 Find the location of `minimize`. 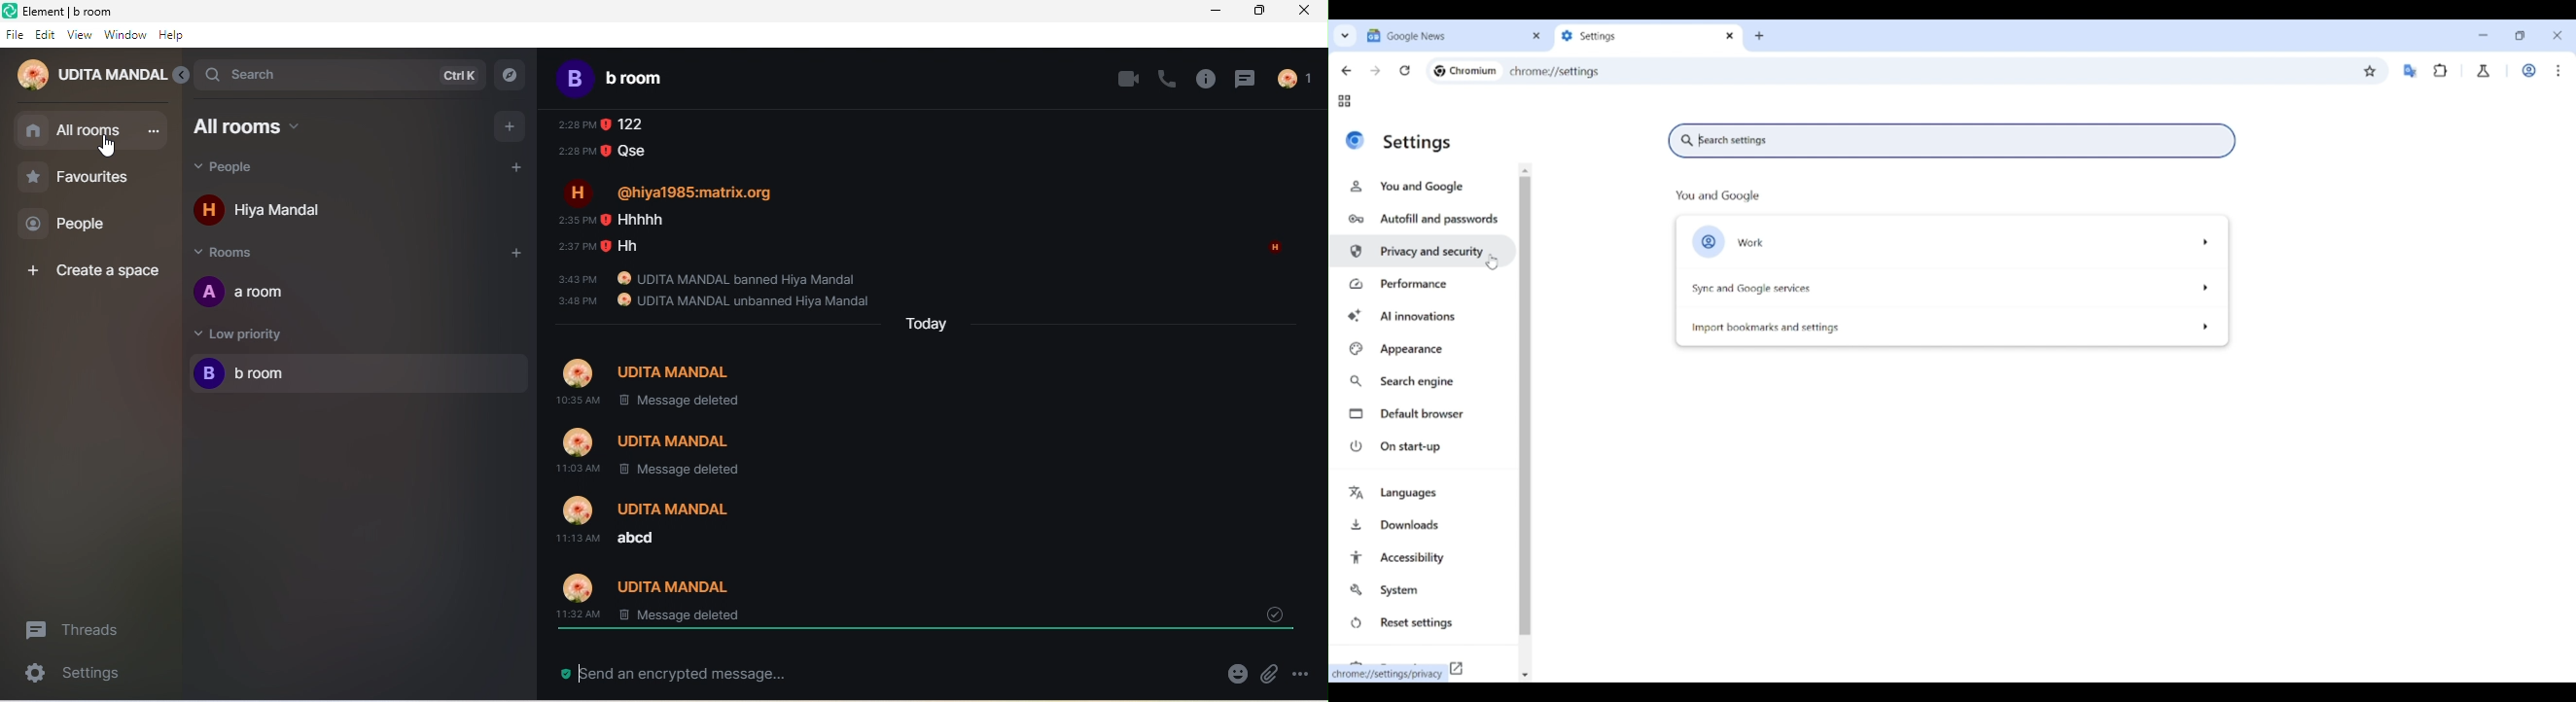

minimize is located at coordinates (1217, 10).